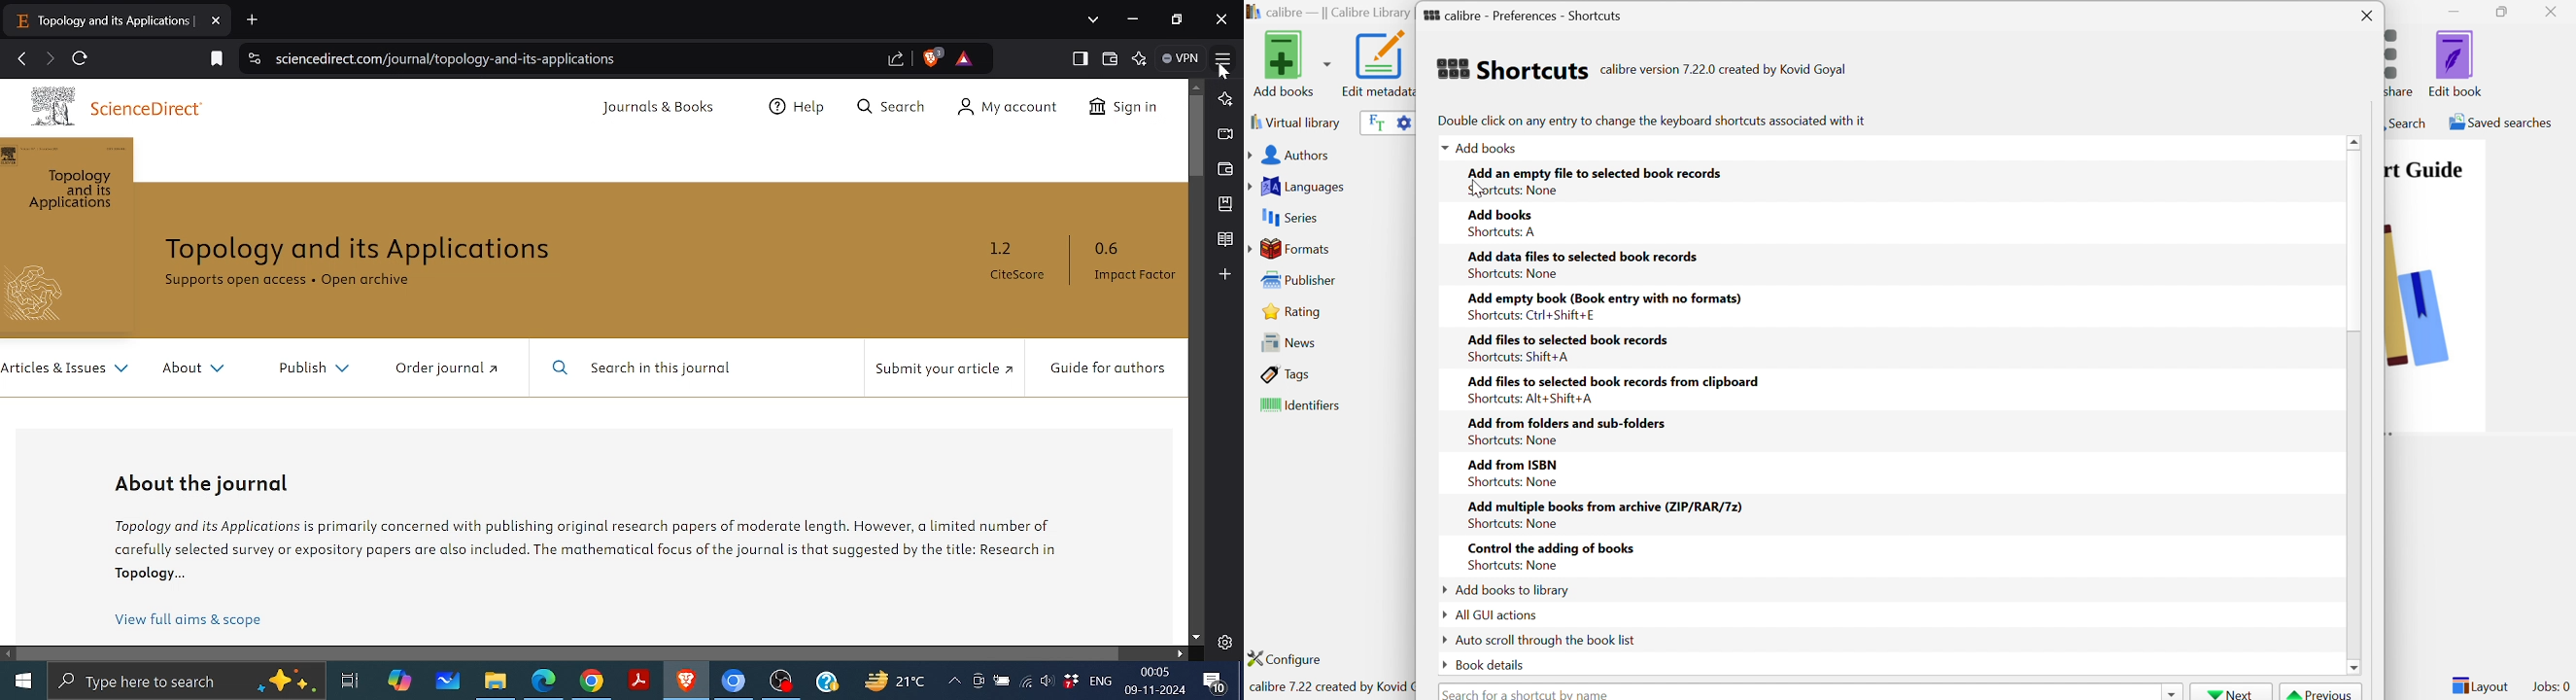 The width and height of the screenshot is (2576, 700). I want to click on Shortcuts: Shift+A, so click(1519, 358).